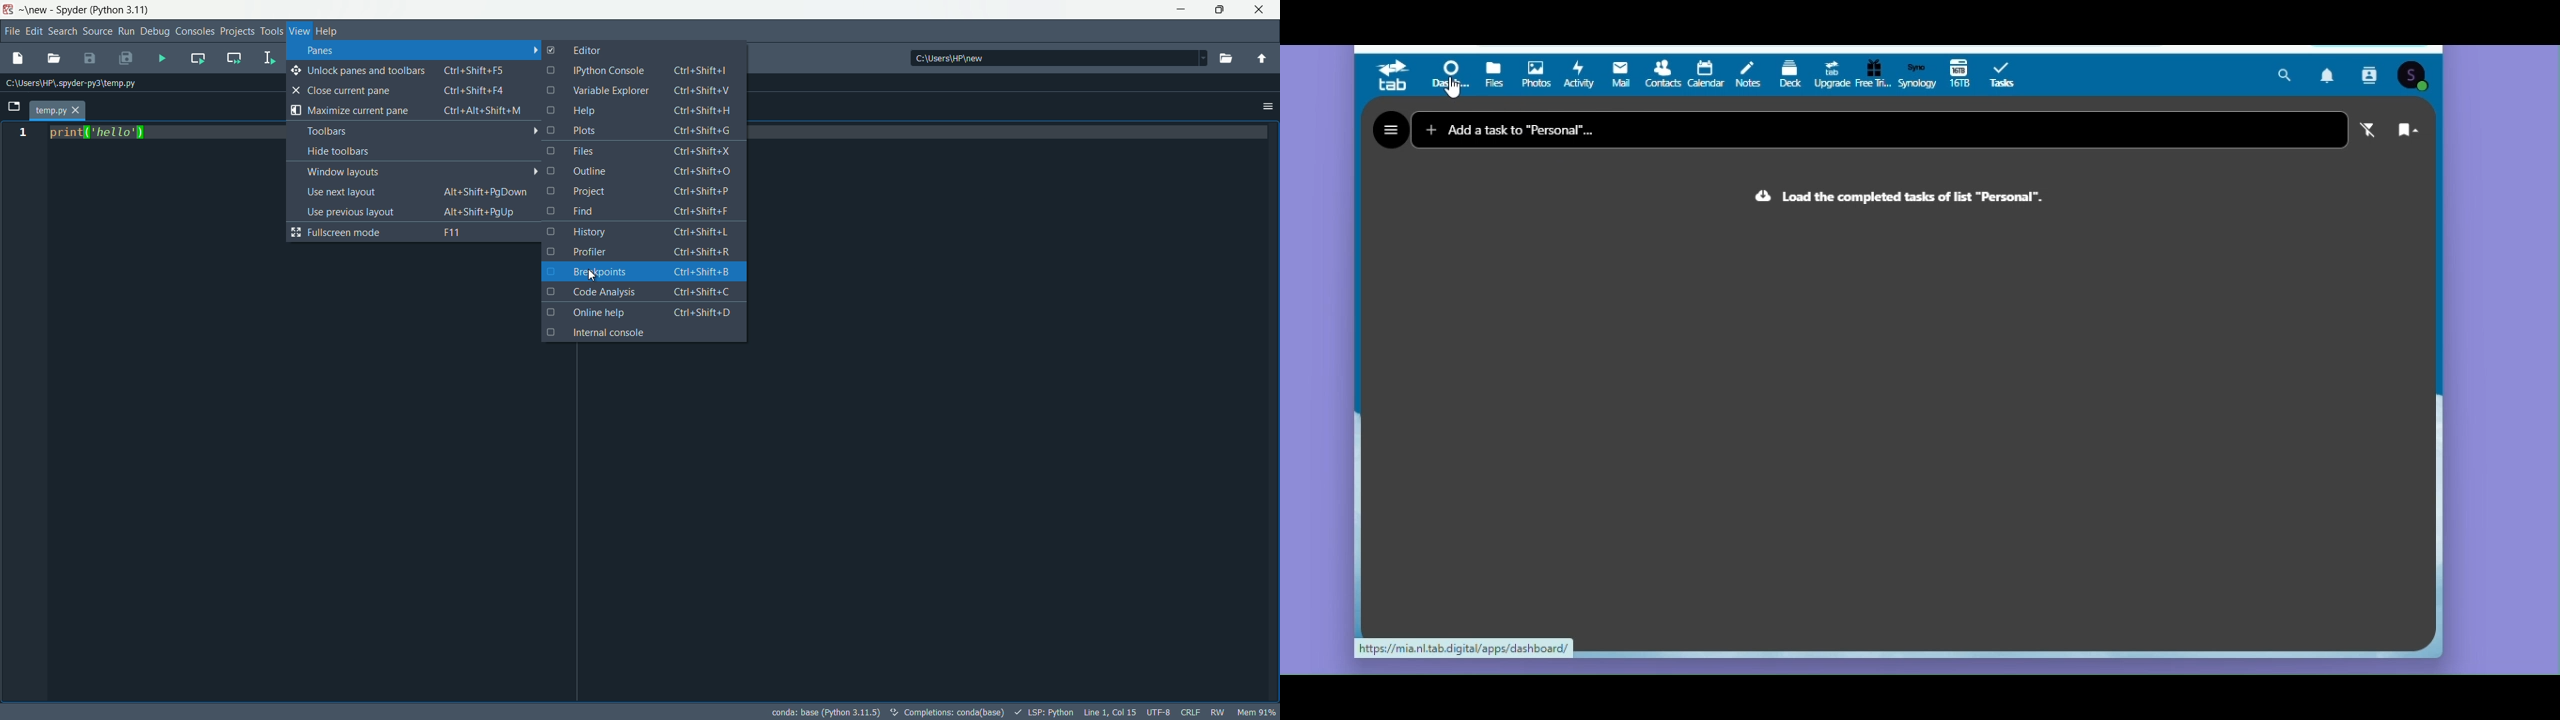 Image resolution: width=2576 pixels, height=728 pixels. Describe the element at coordinates (155, 32) in the screenshot. I see `debug menu` at that location.